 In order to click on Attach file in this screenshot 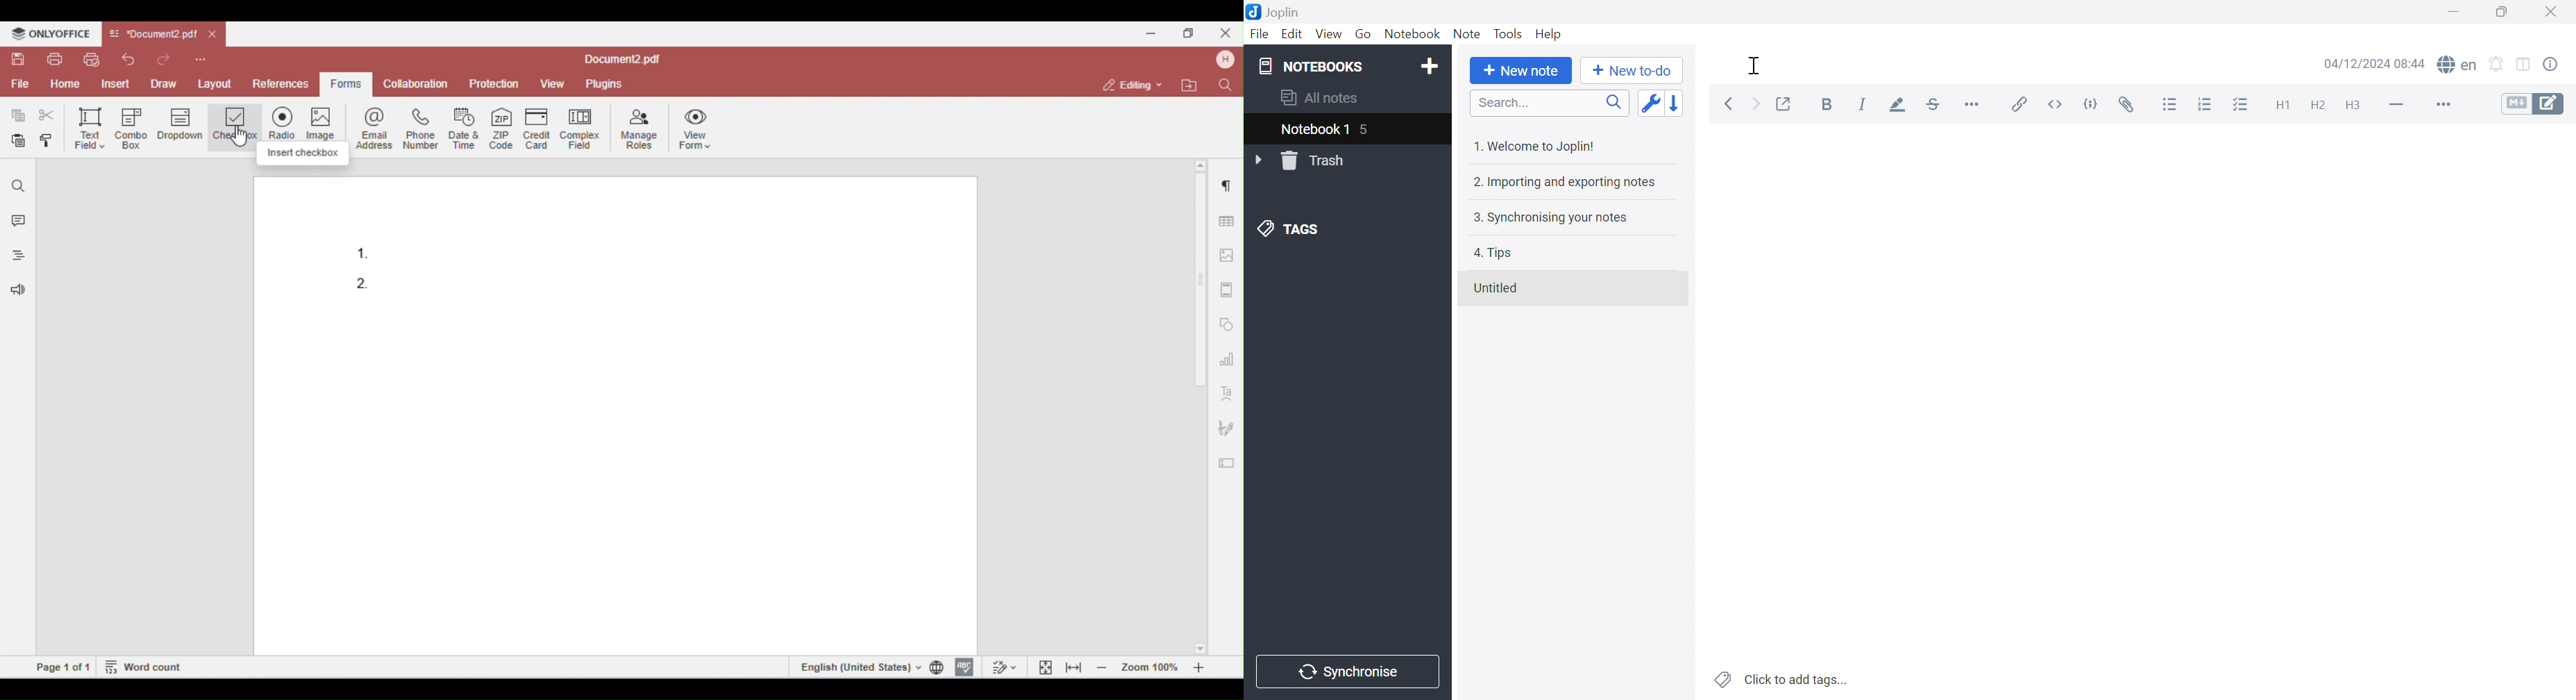, I will do `click(2128, 104)`.